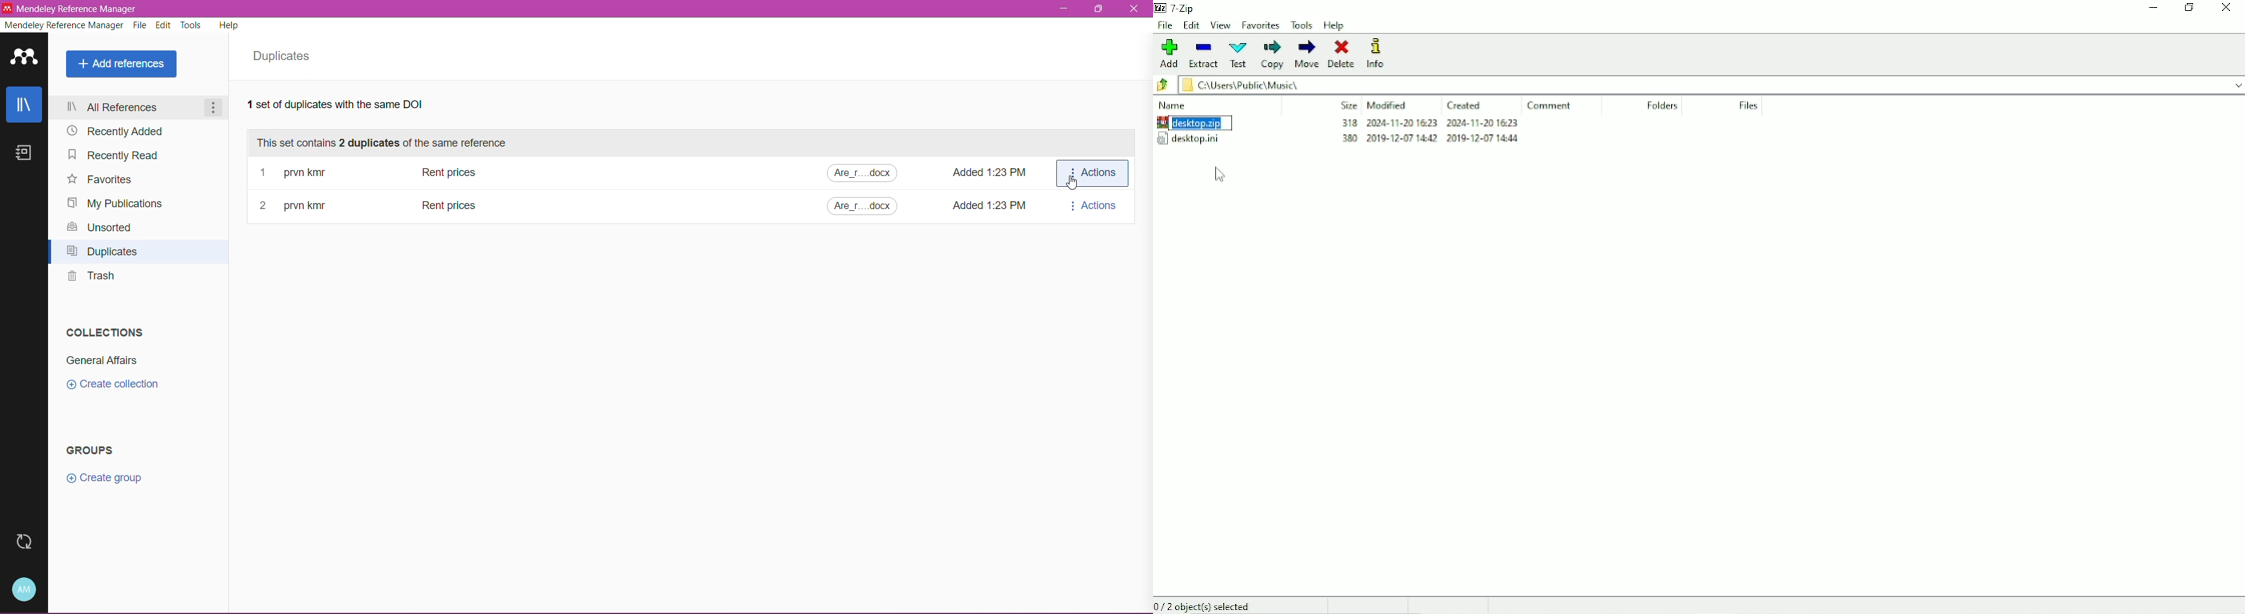  Describe the element at coordinates (1062, 8) in the screenshot. I see `Minimize` at that location.